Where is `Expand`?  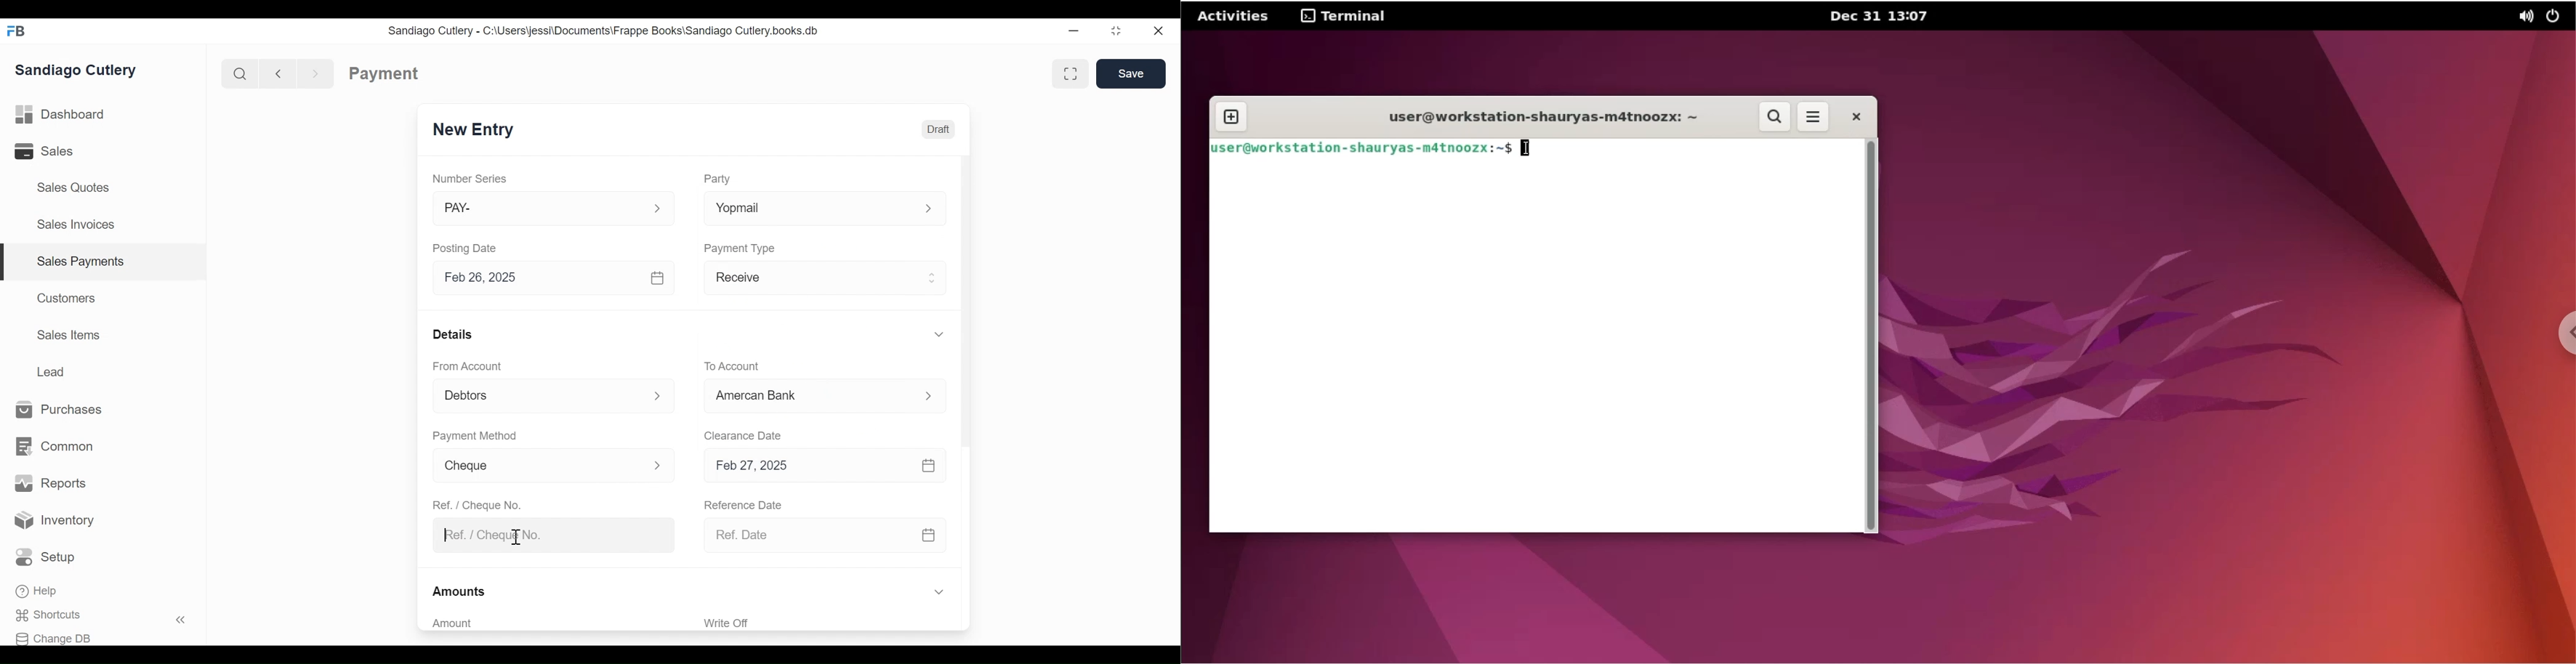 Expand is located at coordinates (929, 210).